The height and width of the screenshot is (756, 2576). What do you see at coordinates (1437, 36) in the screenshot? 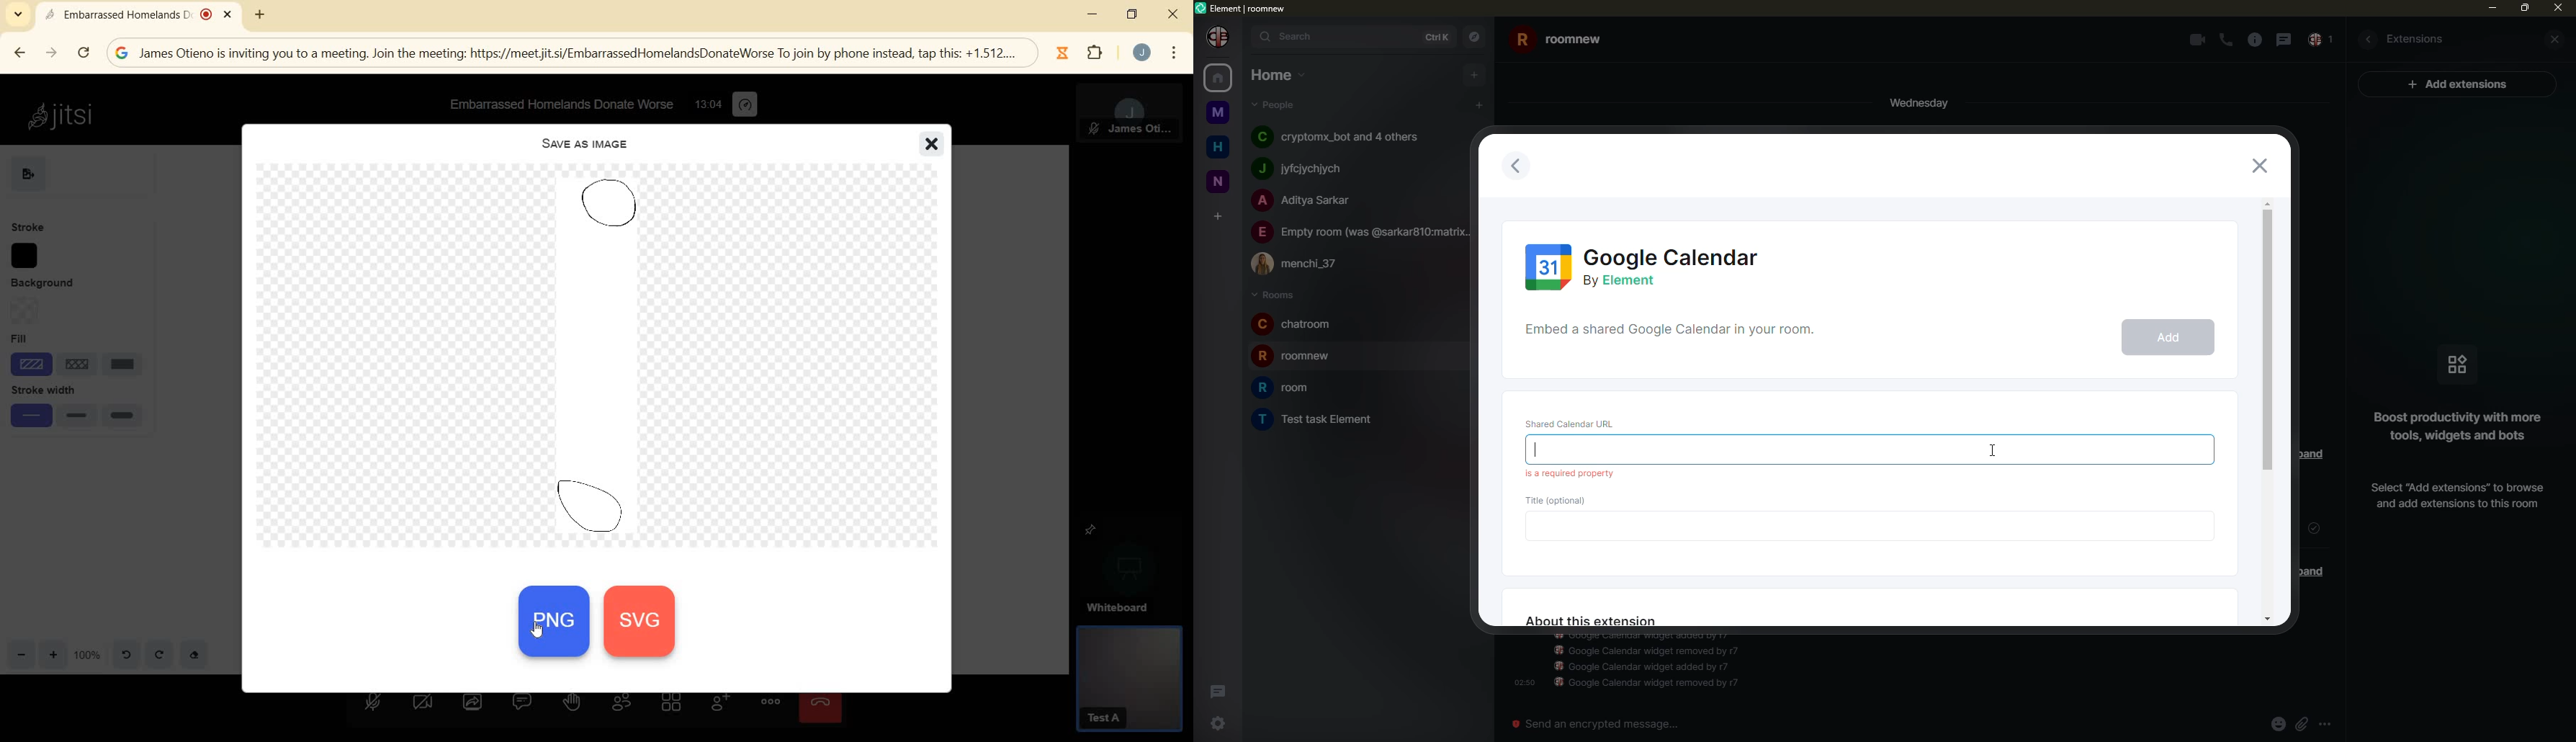
I see `ctrlK` at bounding box center [1437, 36].